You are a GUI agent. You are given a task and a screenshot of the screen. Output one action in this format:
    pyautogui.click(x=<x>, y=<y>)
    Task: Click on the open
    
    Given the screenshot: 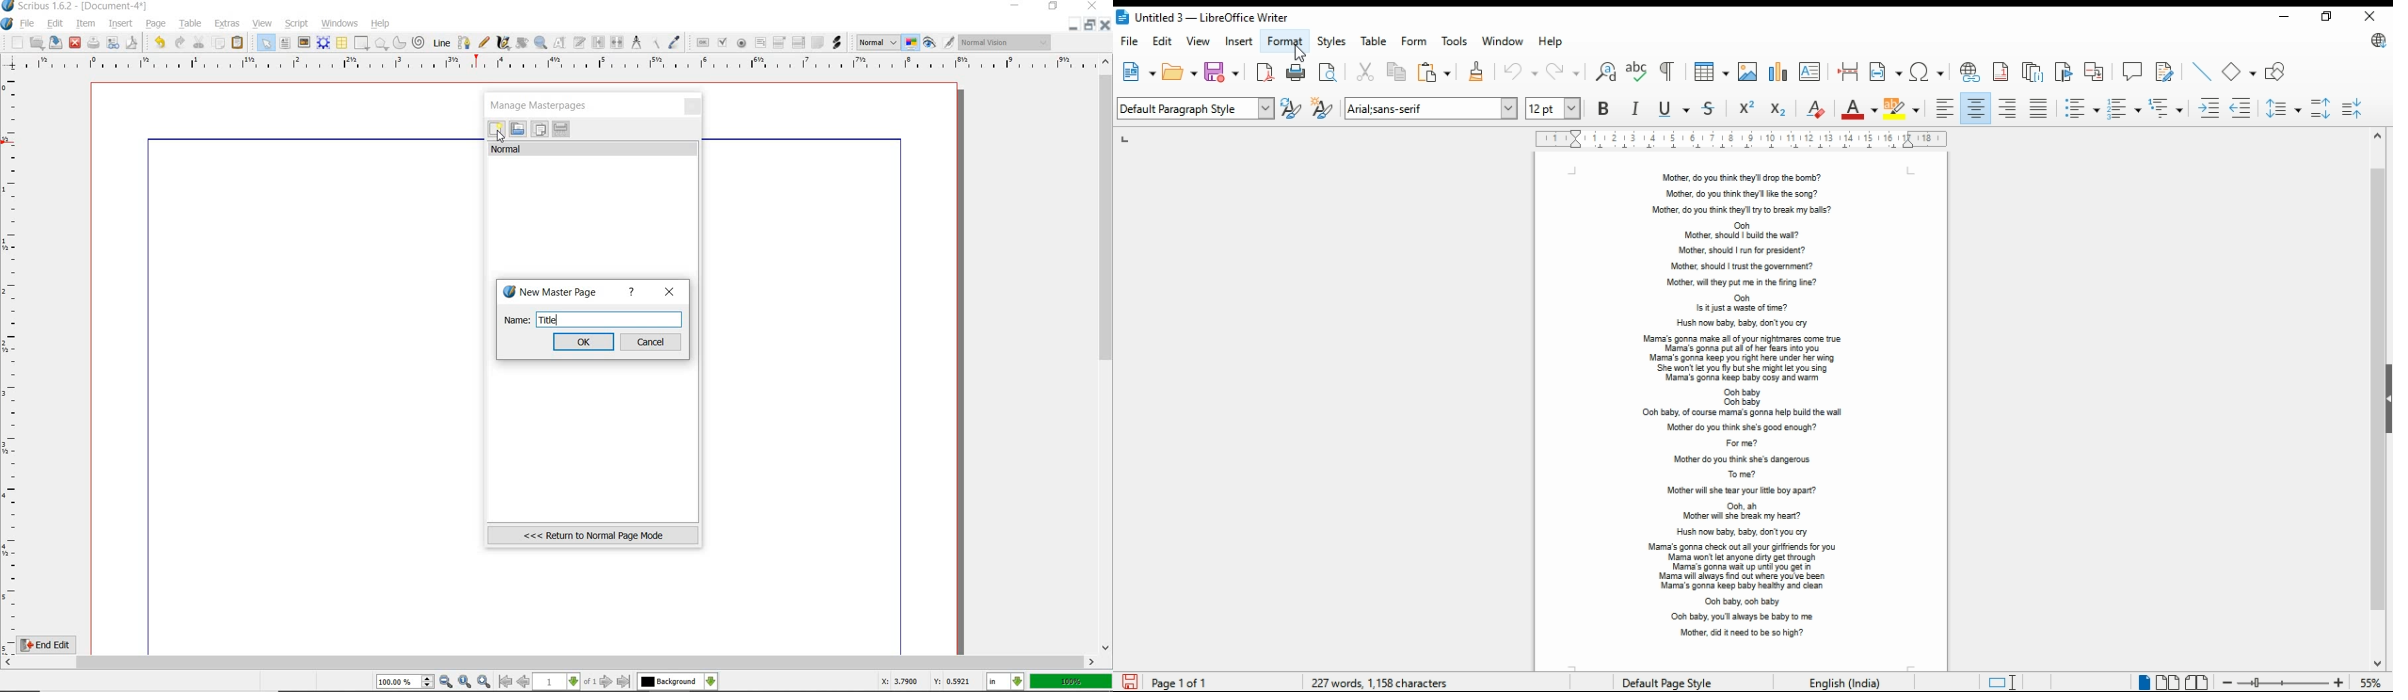 What is the action you would take?
    pyautogui.click(x=37, y=42)
    